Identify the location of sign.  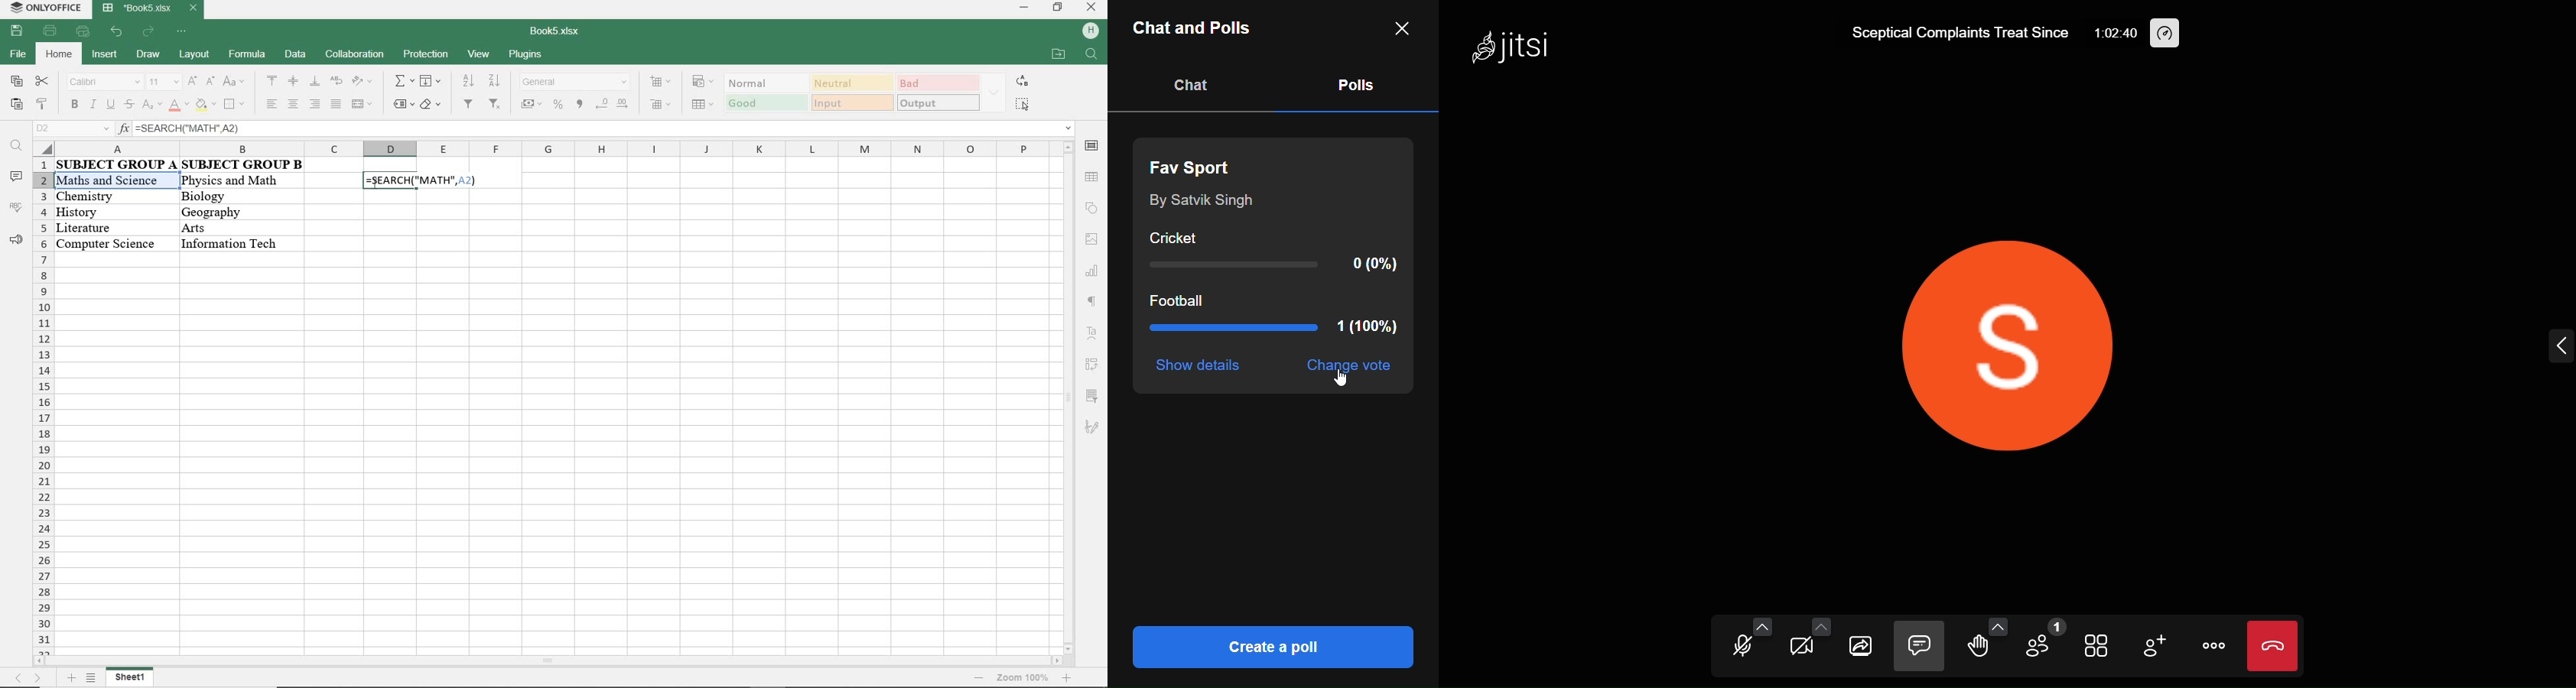
(1091, 242).